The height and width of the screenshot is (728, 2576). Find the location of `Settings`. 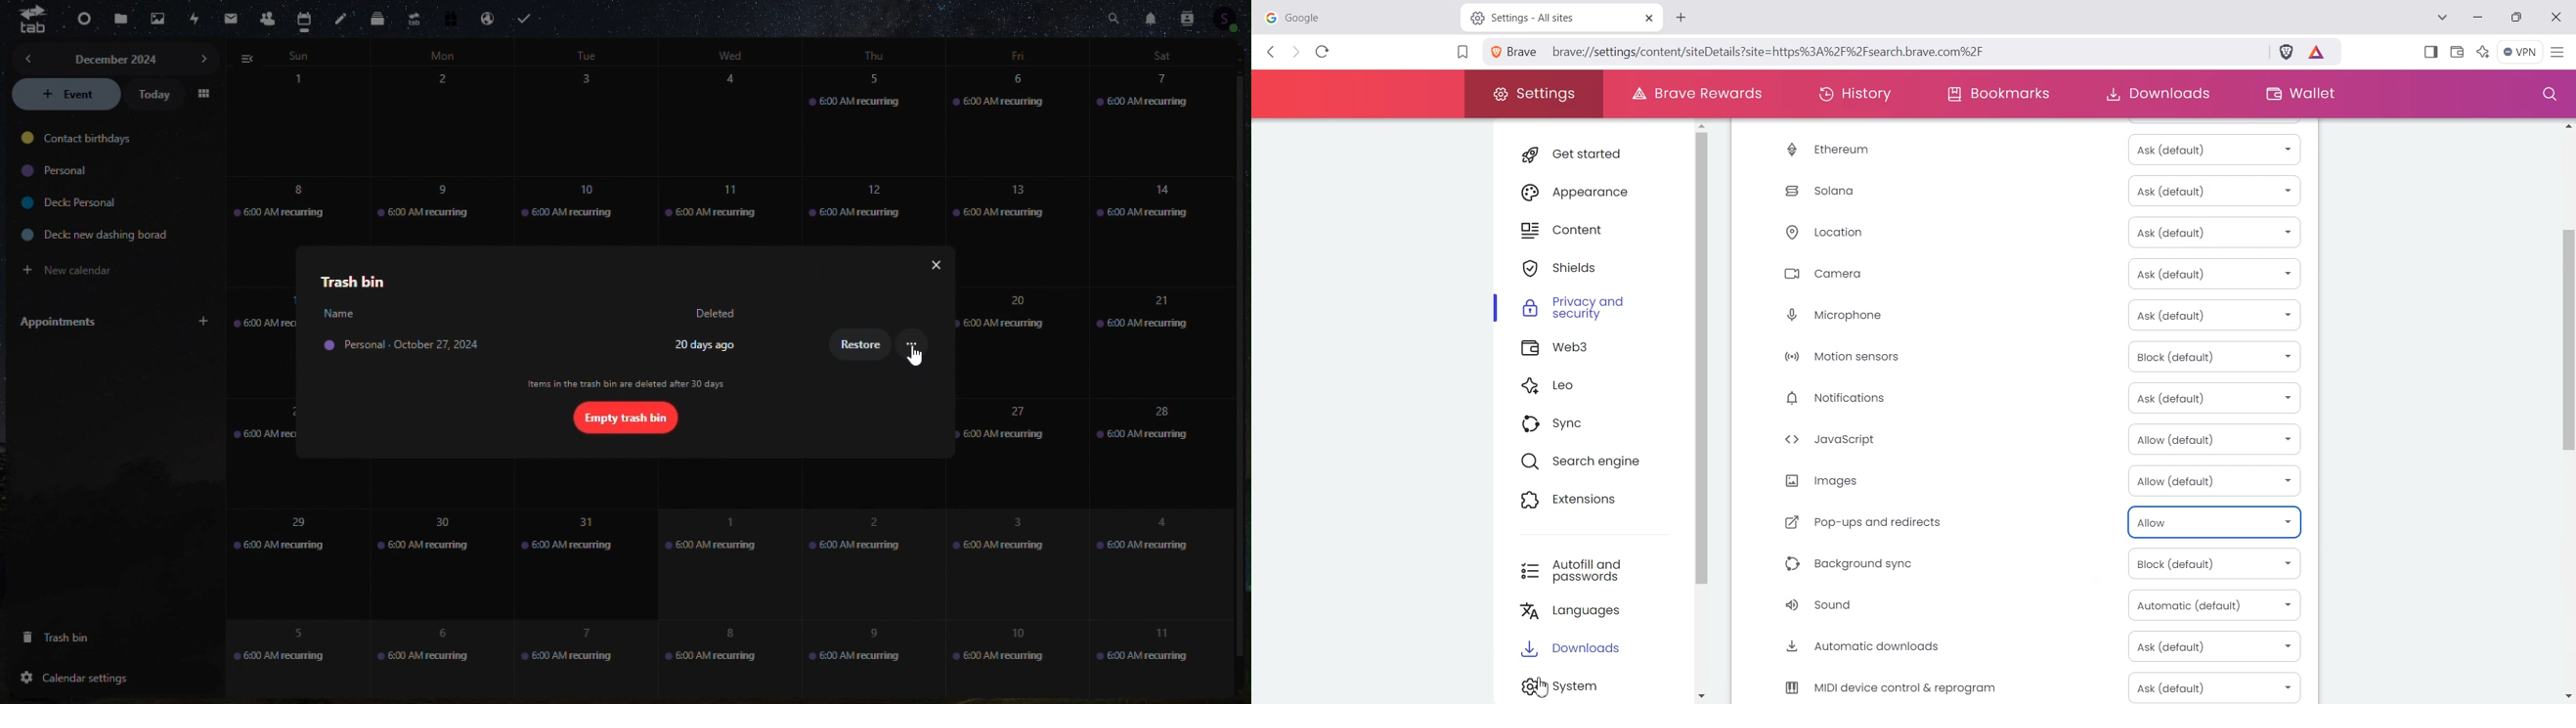

Settings is located at coordinates (1533, 94).